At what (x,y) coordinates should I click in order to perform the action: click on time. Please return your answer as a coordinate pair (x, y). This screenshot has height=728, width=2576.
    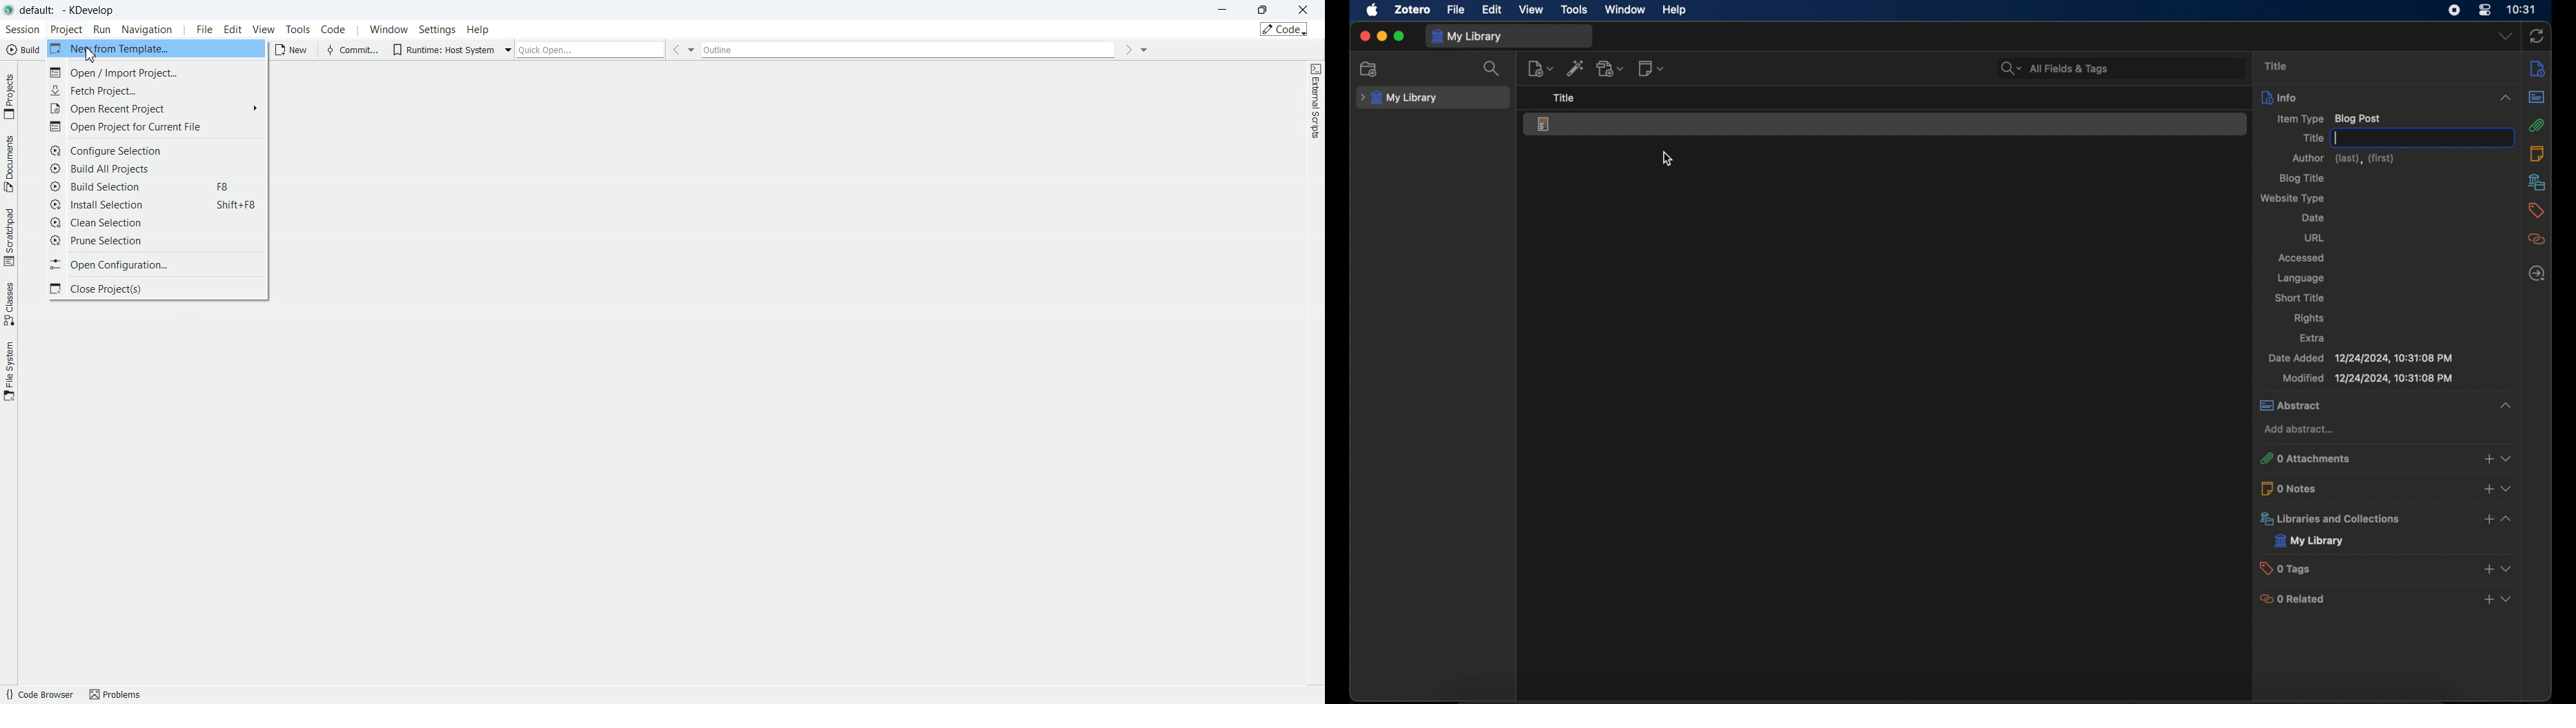
    Looking at the image, I should click on (2522, 8).